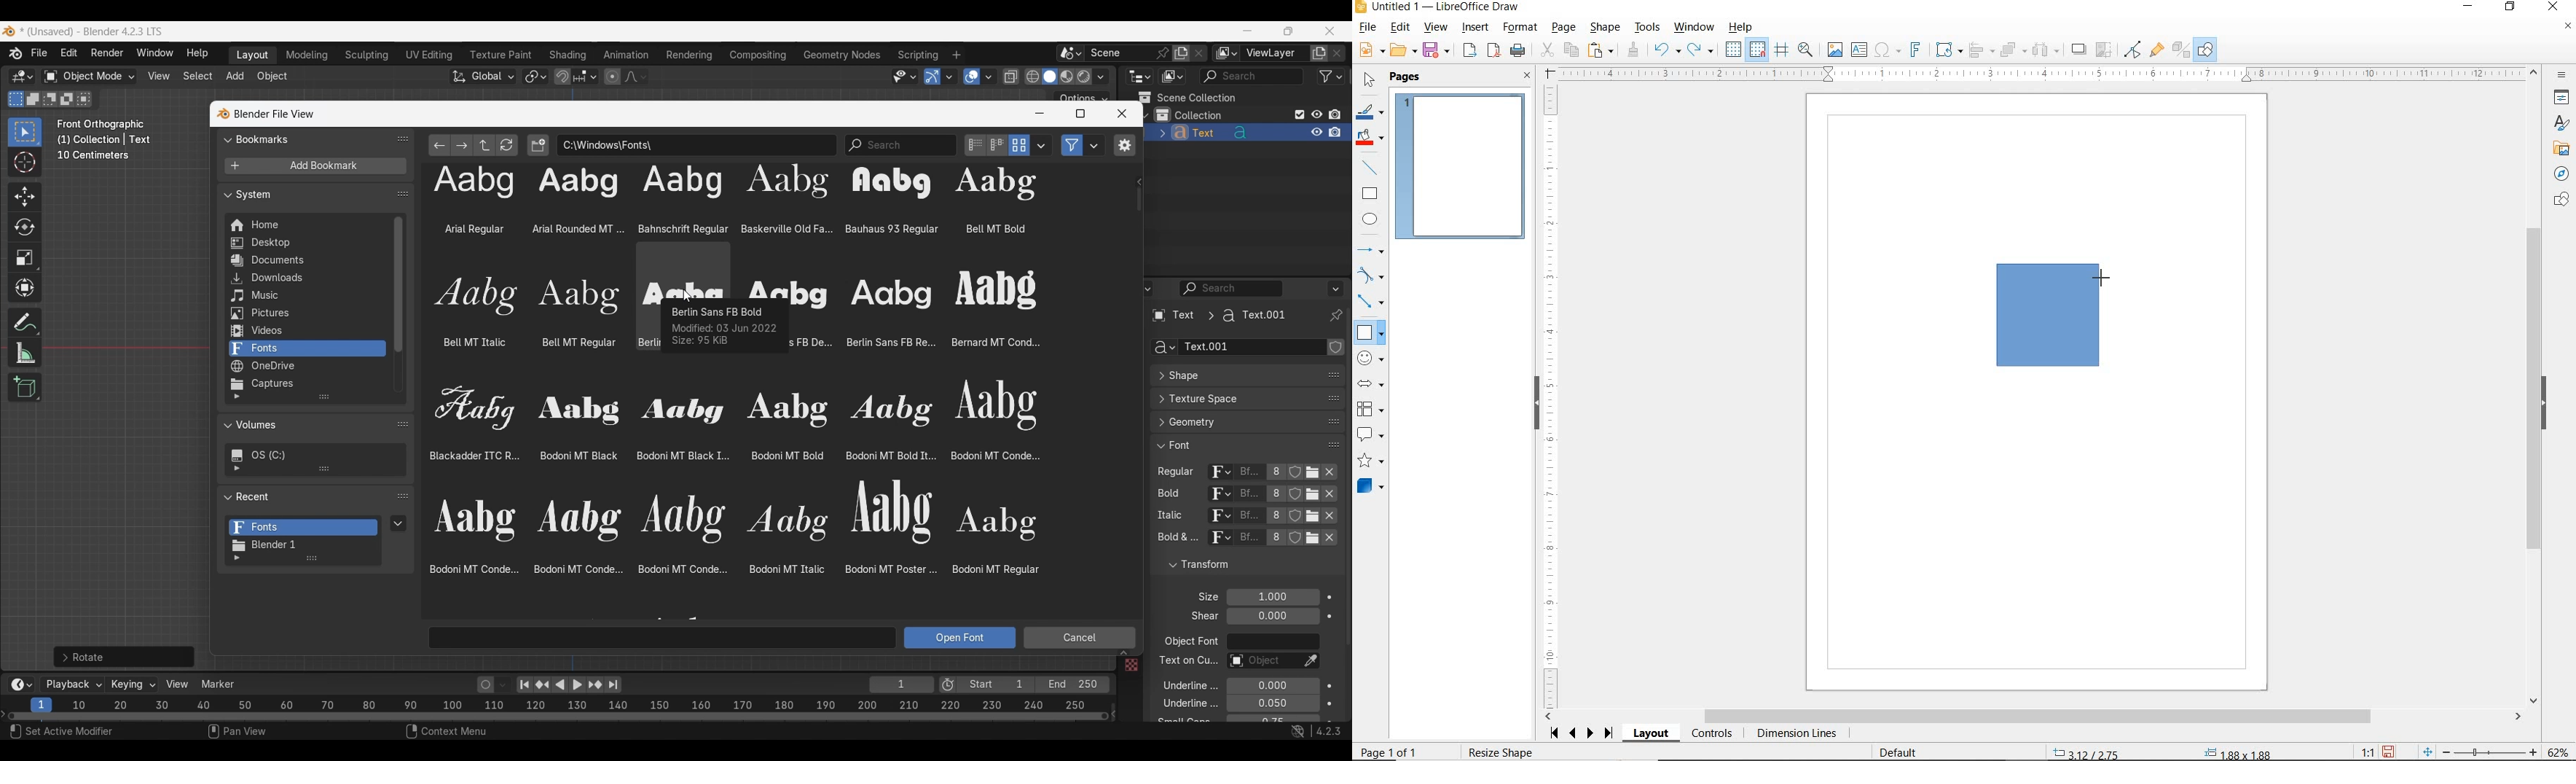 The width and height of the screenshot is (2576, 784). What do you see at coordinates (33, 99) in the screenshot?
I see `Extend existing selection` at bounding box center [33, 99].